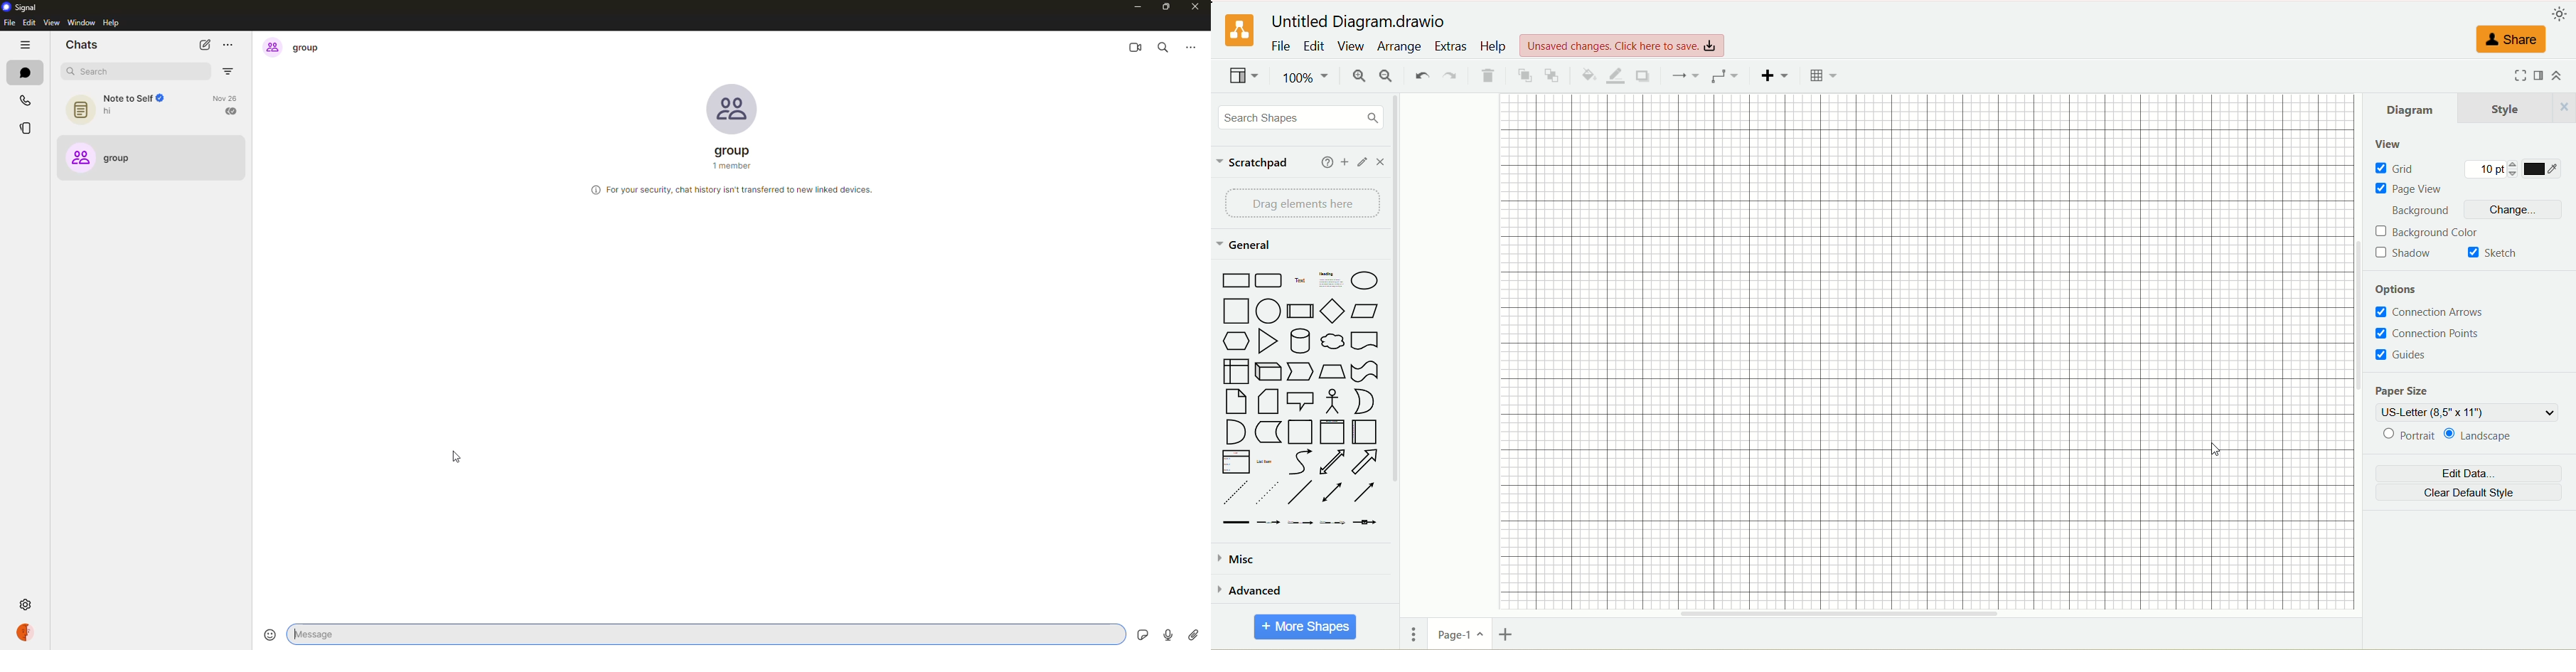 This screenshot has width=2576, height=672. What do you see at coordinates (108, 159) in the screenshot?
I see `group selected` at bounding box center [108, 159].